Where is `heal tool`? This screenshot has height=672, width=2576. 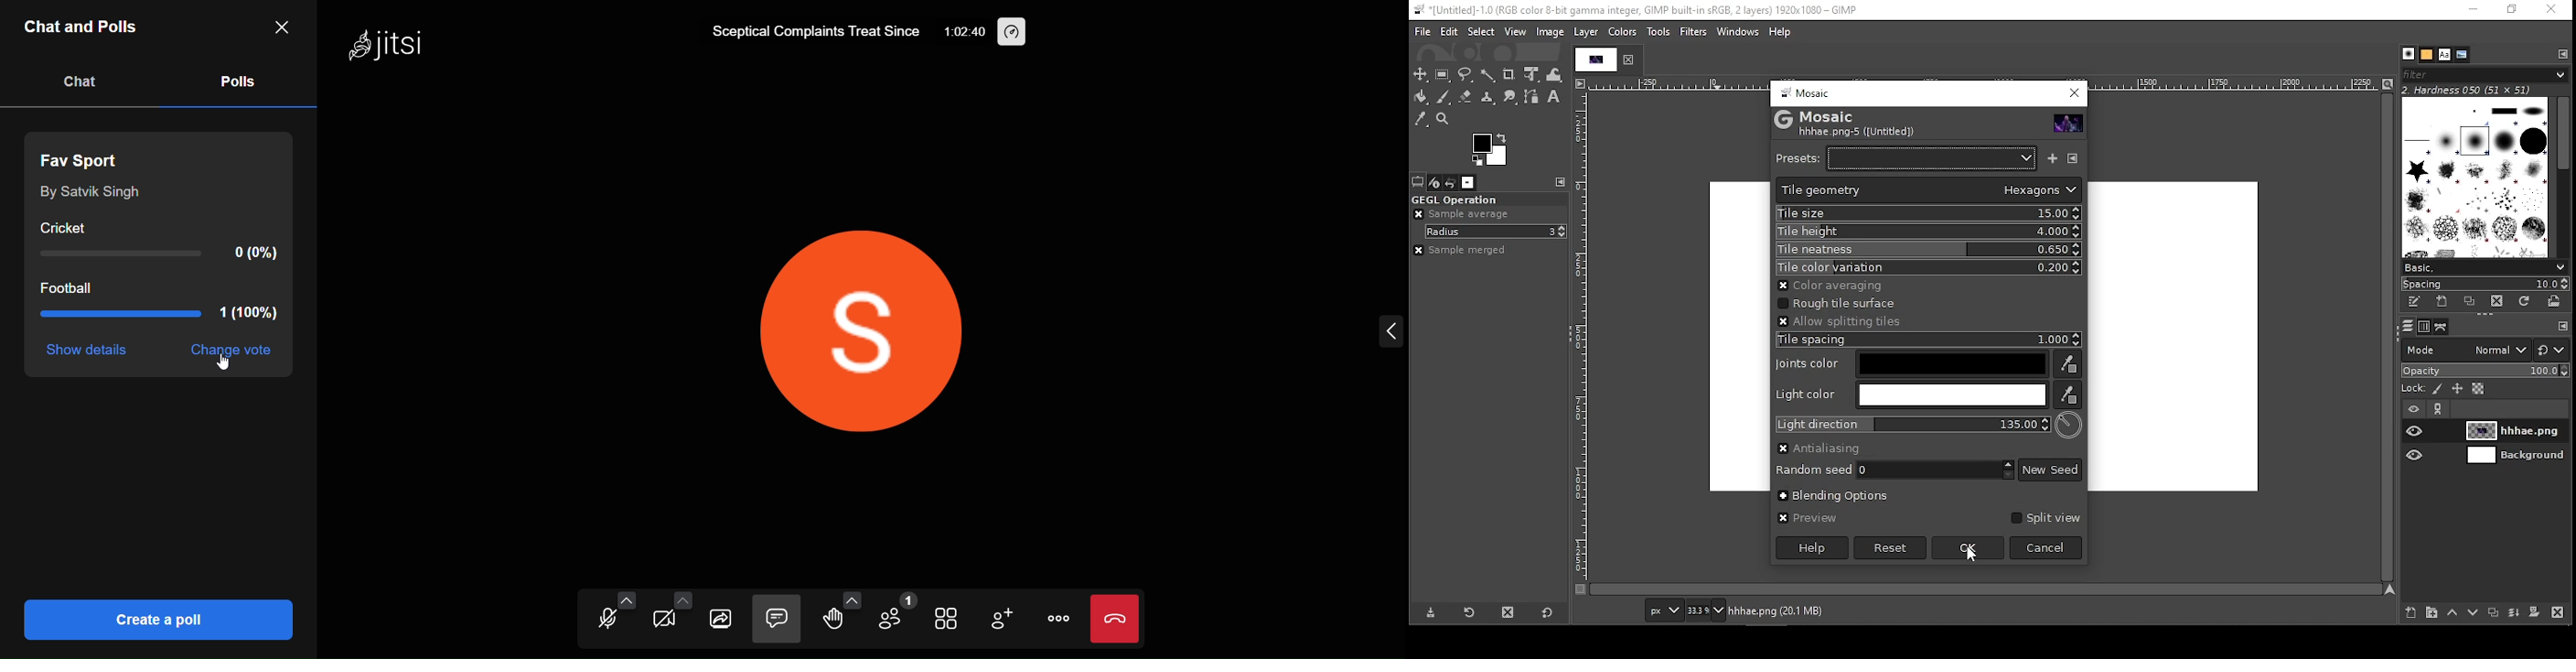
heal tool is located at coordinates (1489, 98).